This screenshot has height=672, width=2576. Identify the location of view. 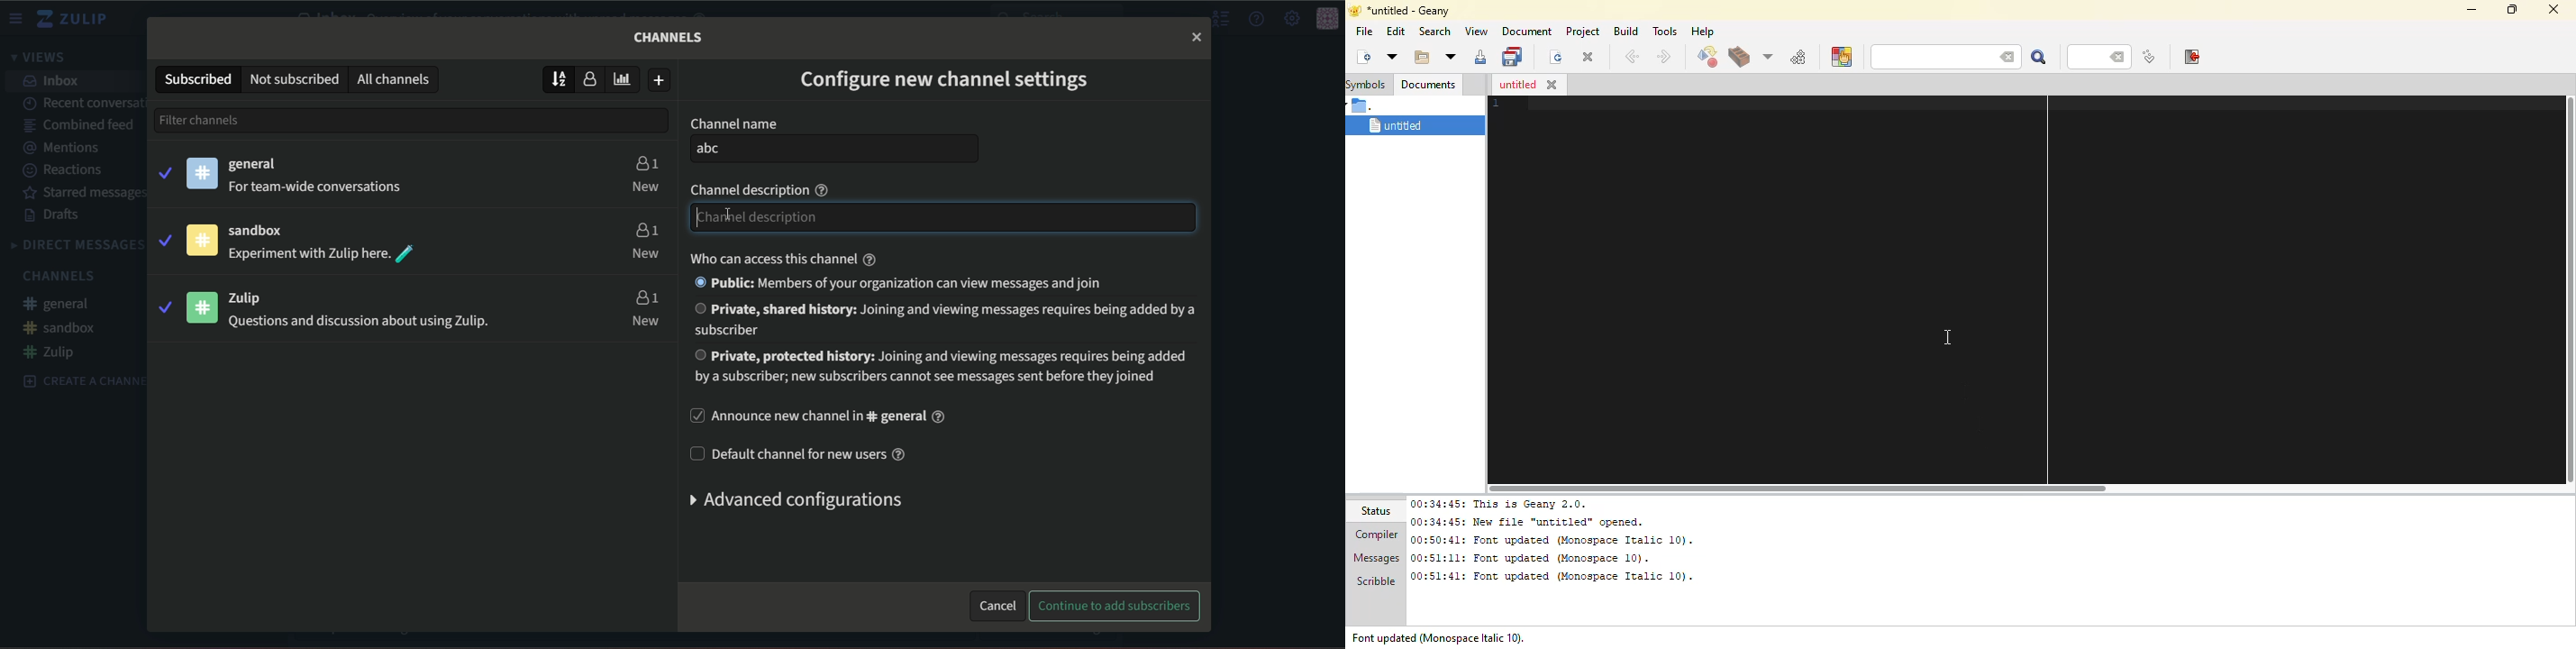
(1476, 32).